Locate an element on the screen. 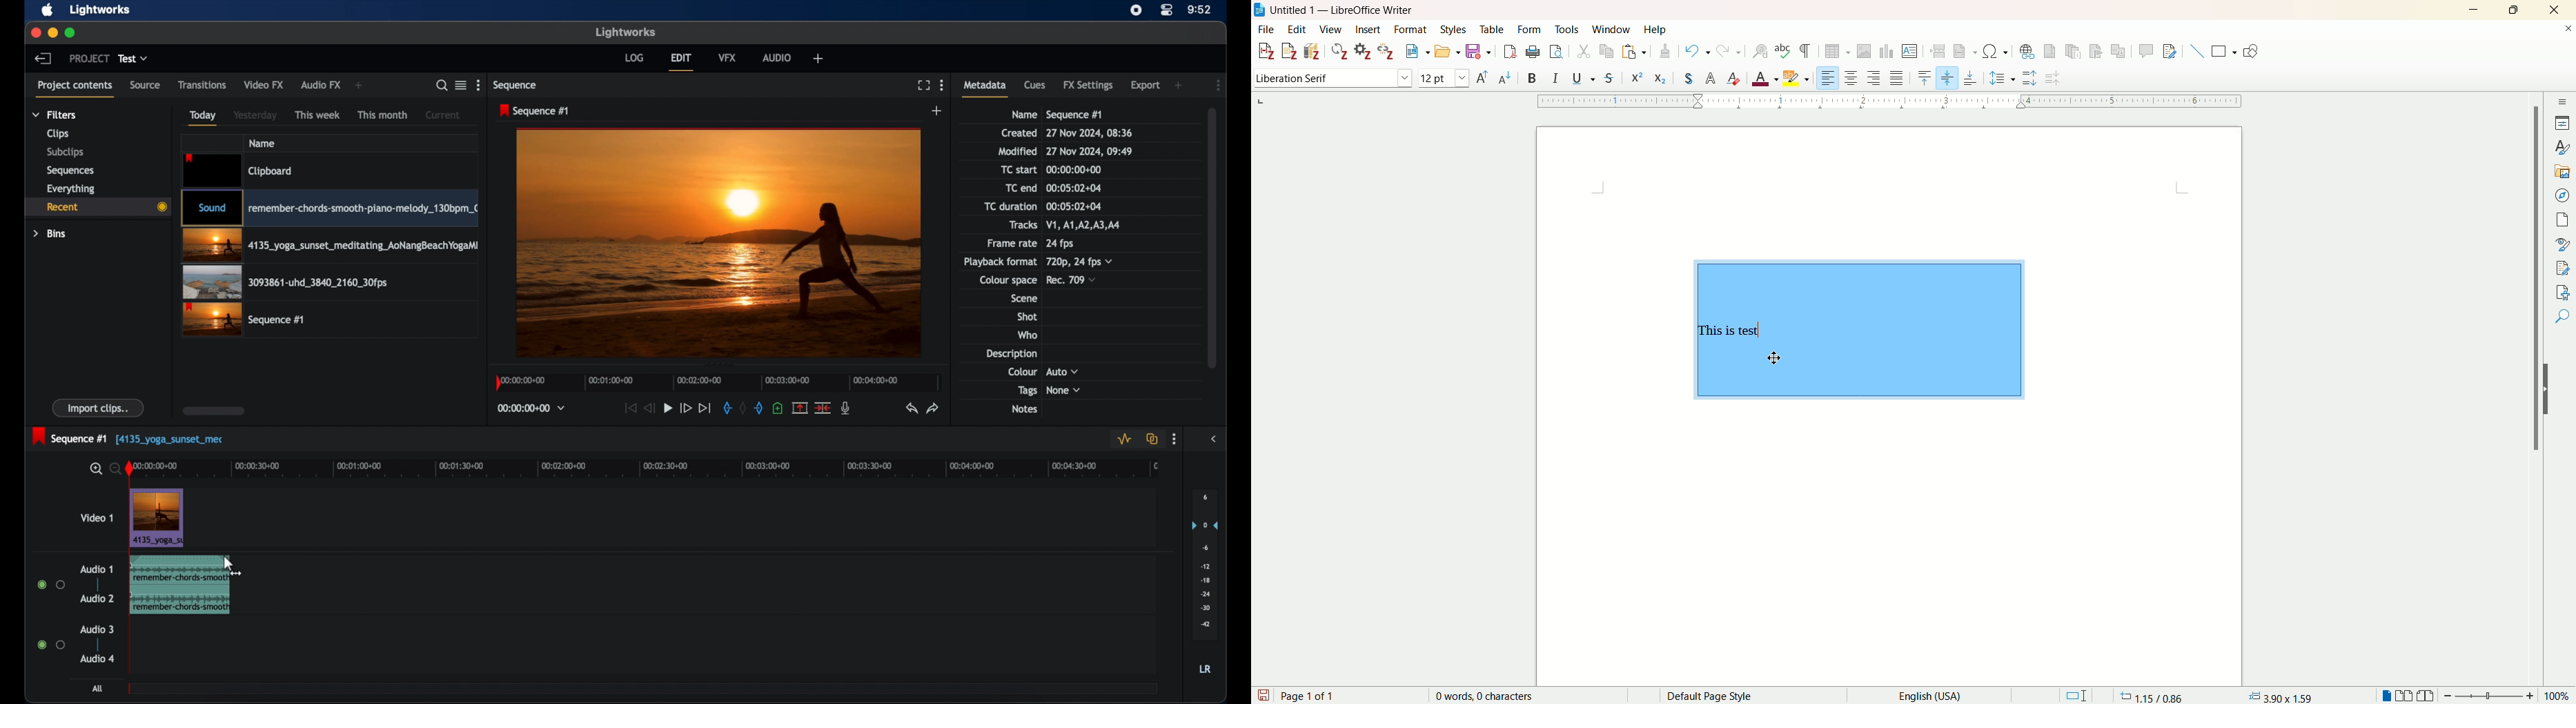 The image size is (2576, 728). book view is located at coordinates (2427, 695).